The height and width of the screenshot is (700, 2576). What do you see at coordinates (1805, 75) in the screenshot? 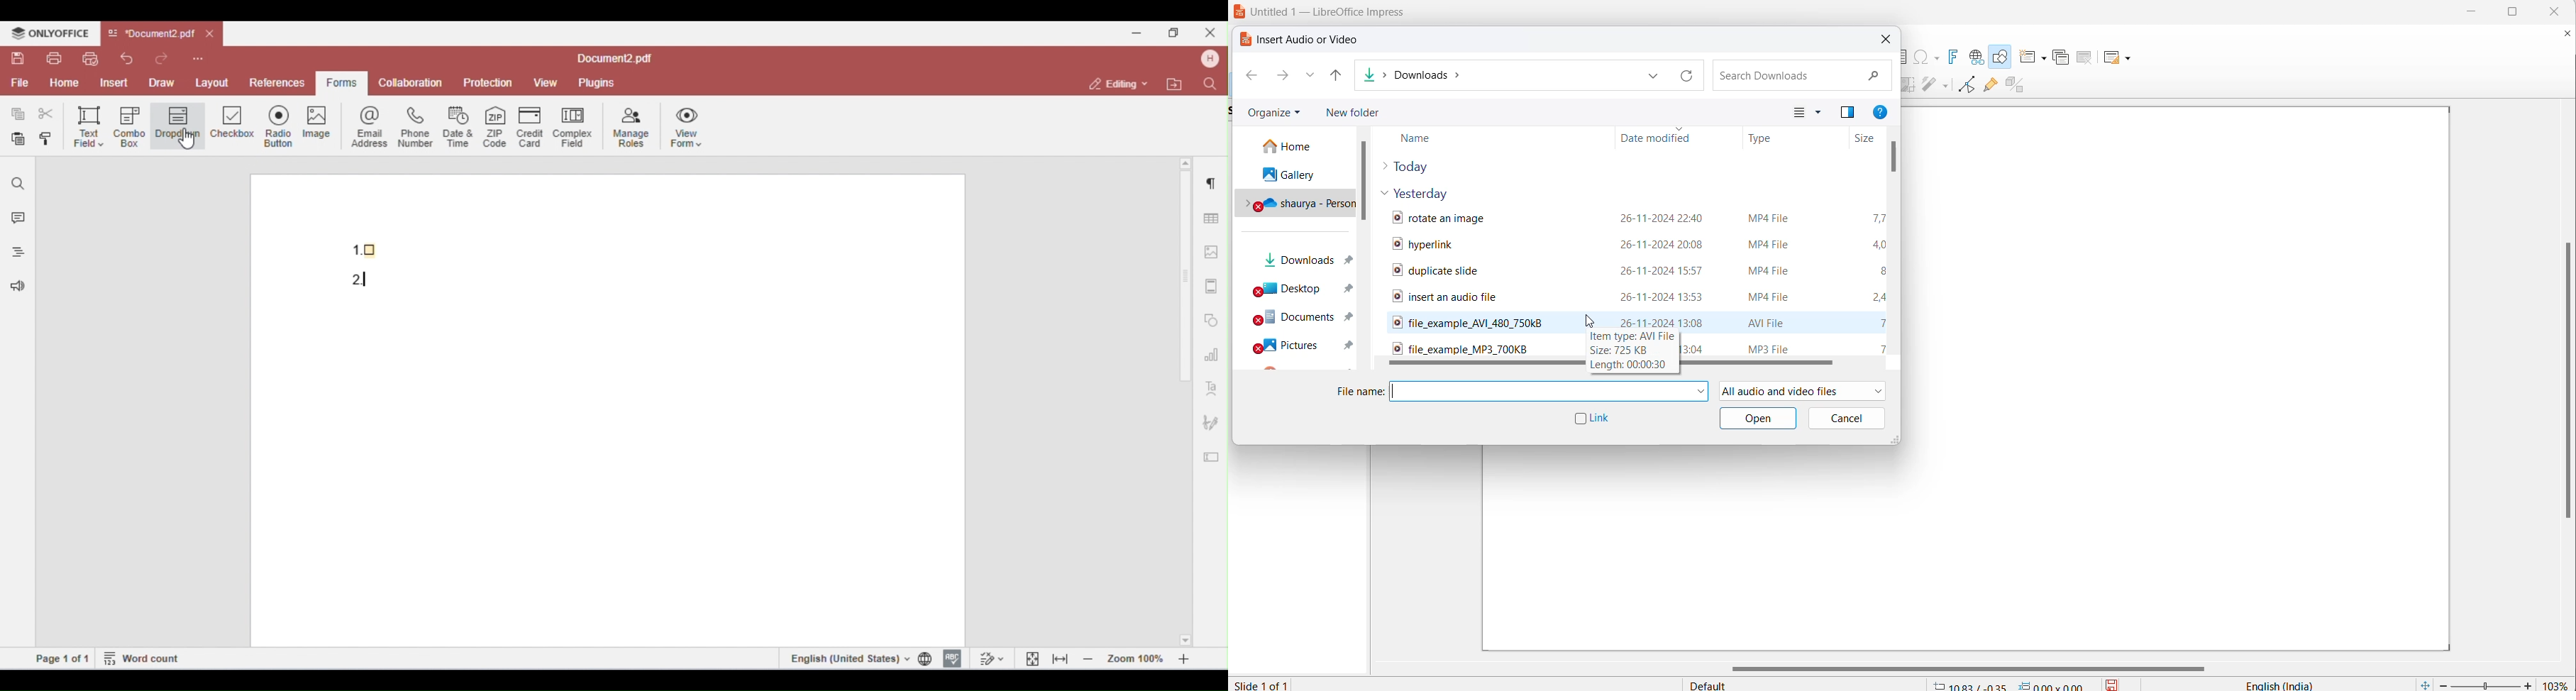
I see `search file bos` at bounding box center [1805, 75].